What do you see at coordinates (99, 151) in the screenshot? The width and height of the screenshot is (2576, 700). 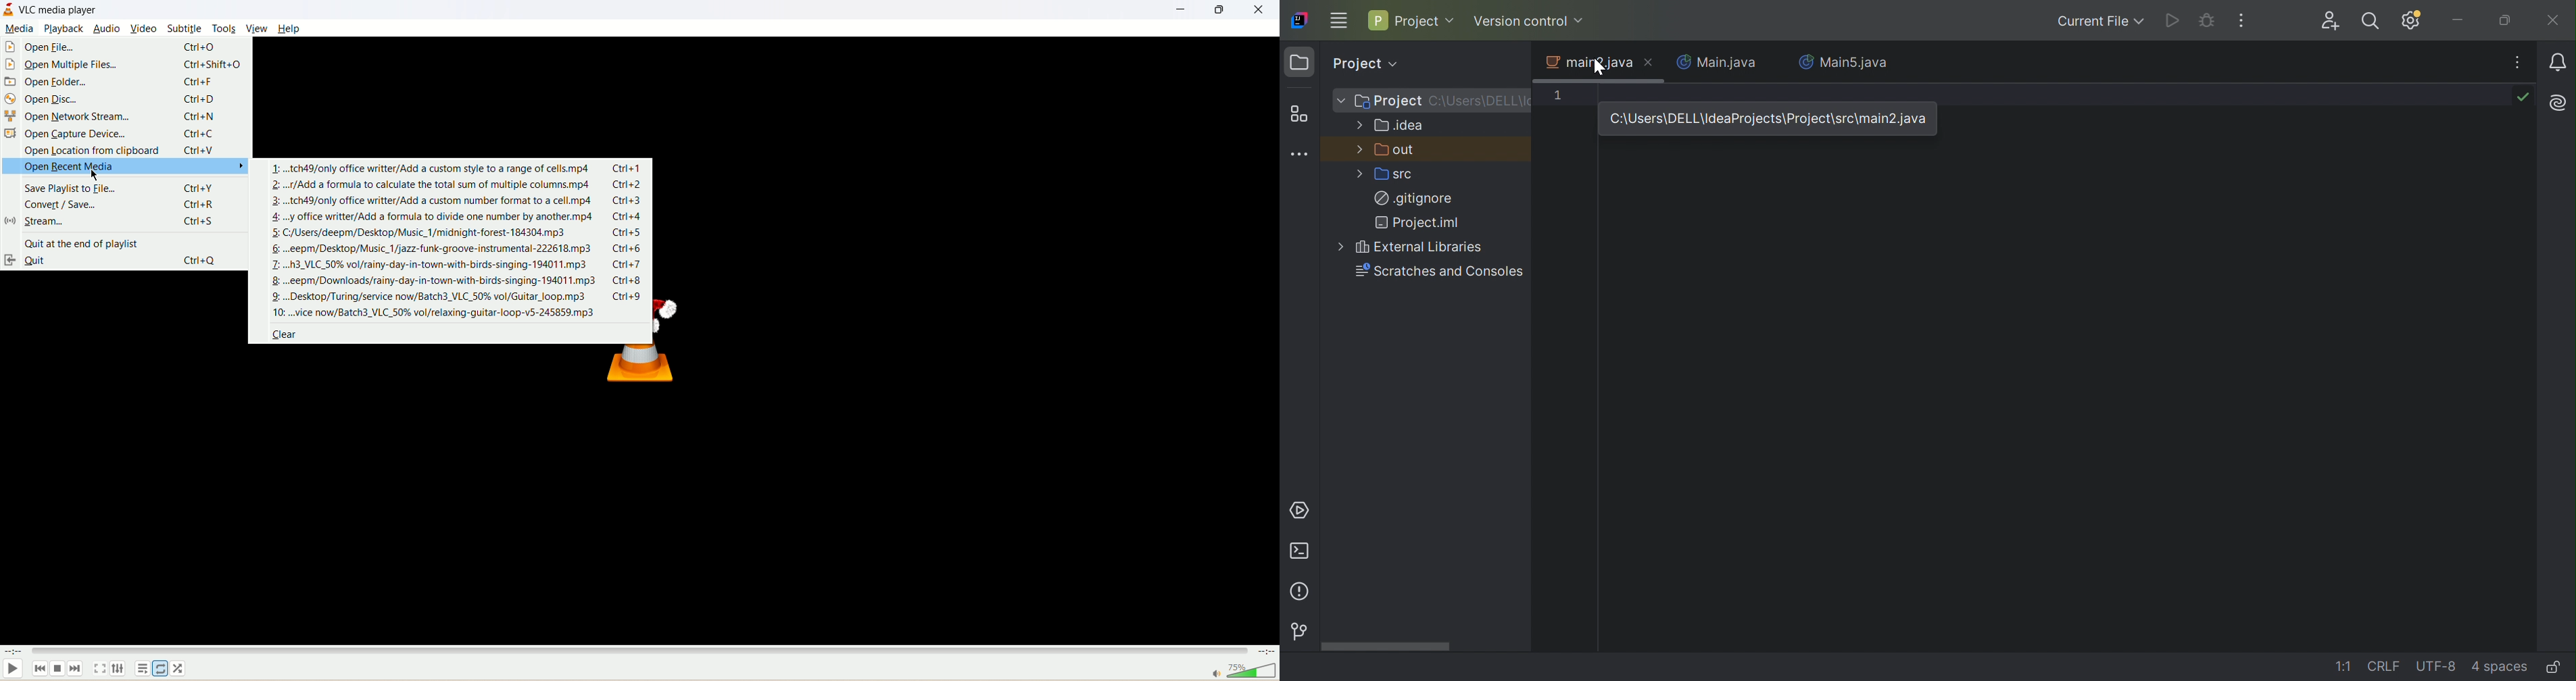 I see `open location from clipboard` at bounding box center [99, 151].